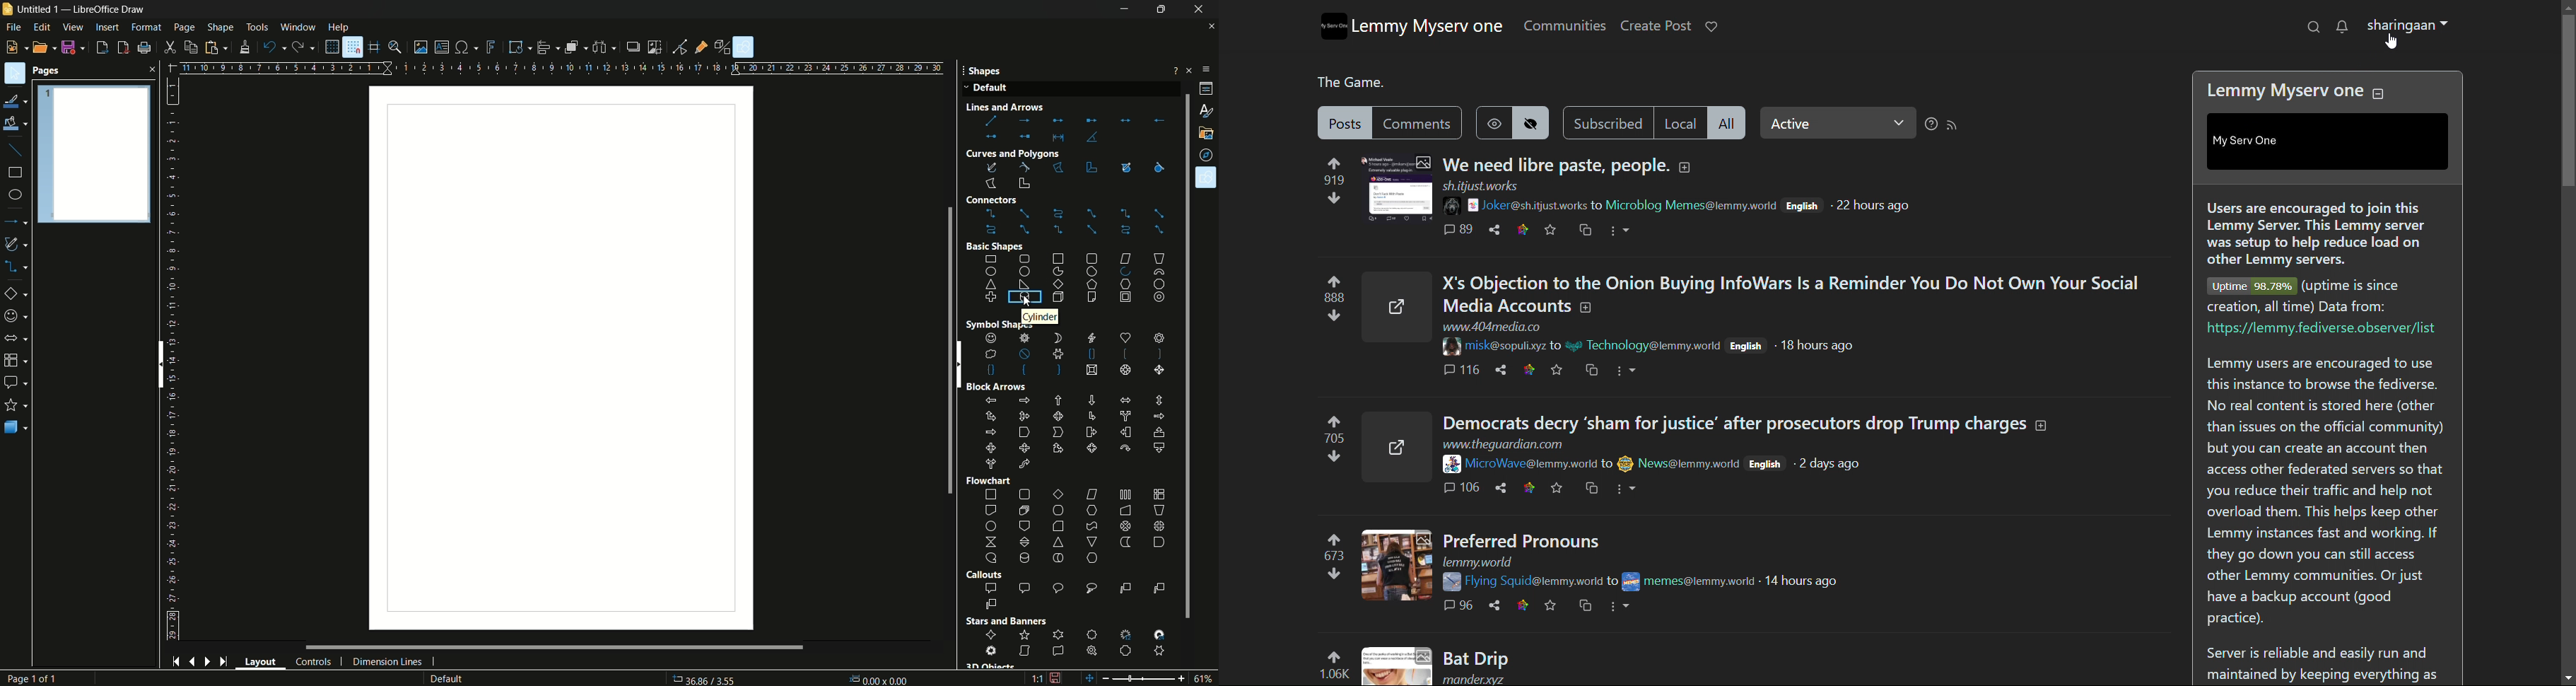 Image resolution: width=2576 pixels, height=700 pixels. Describe the element at coordinates (464, 678) in the screenshot. I see `default` at that location.